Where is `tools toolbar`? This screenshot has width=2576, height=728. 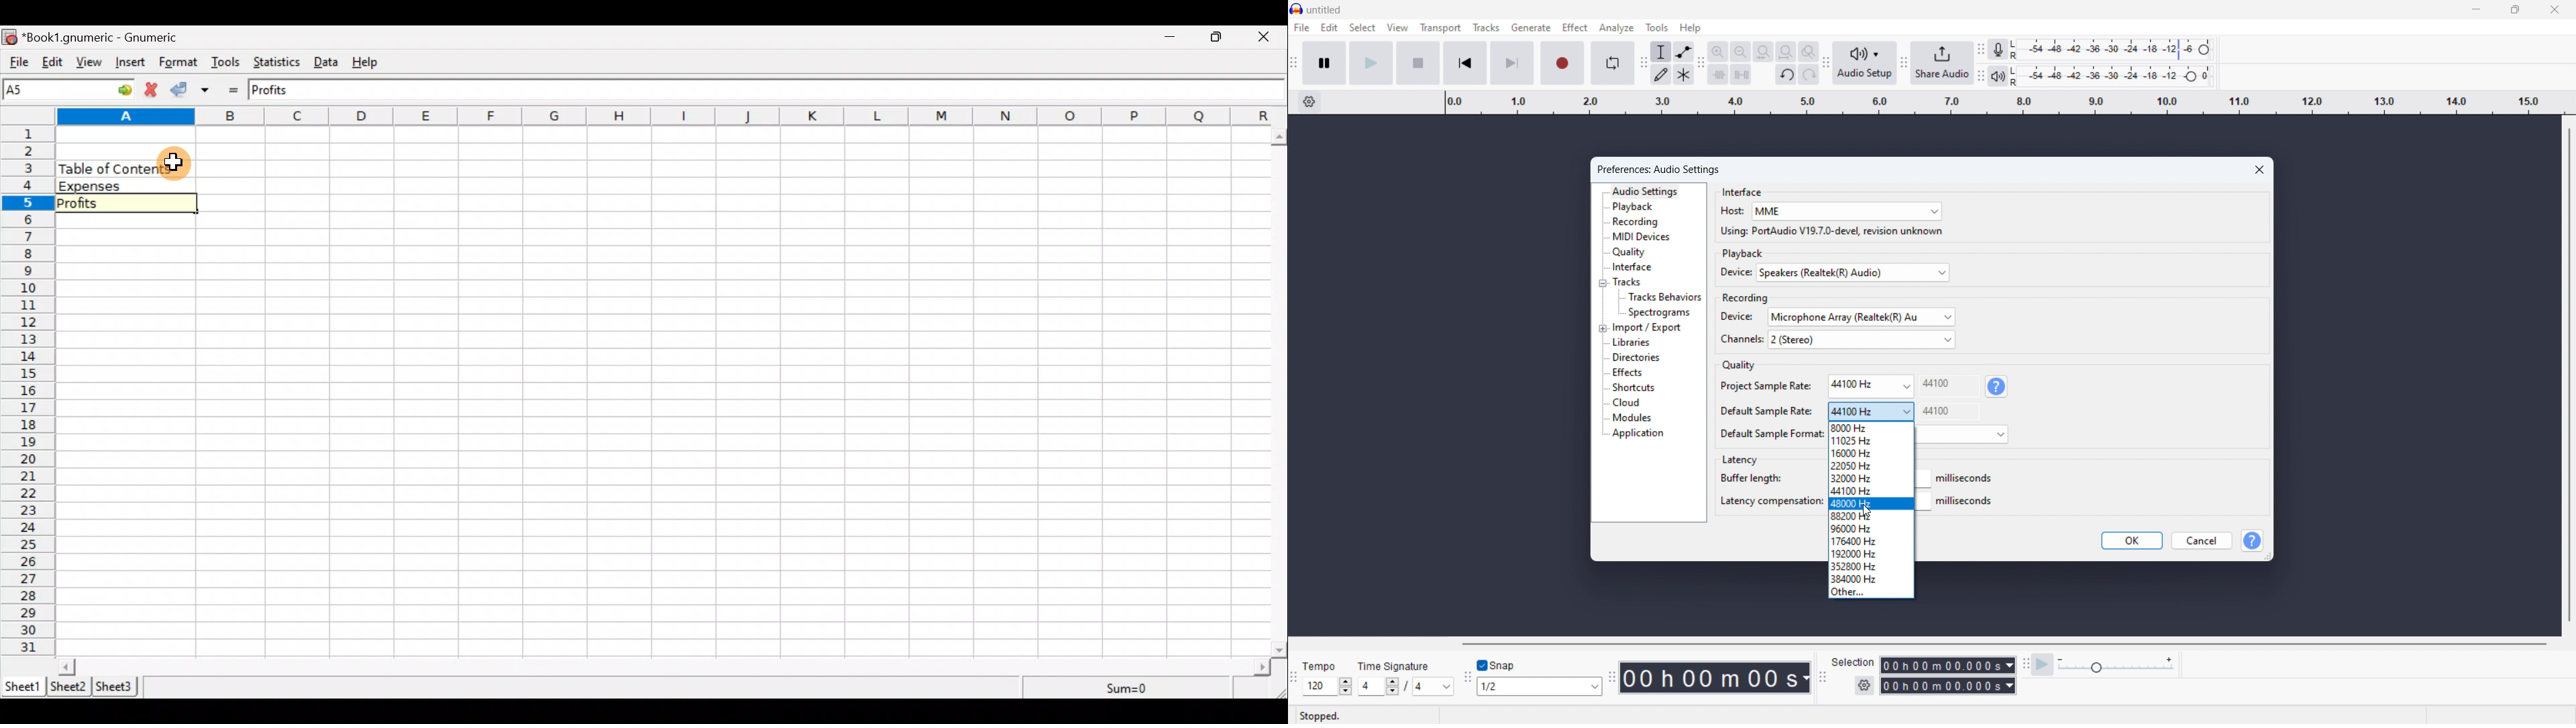 tools toolbar is located at coordinates (1642, 64).